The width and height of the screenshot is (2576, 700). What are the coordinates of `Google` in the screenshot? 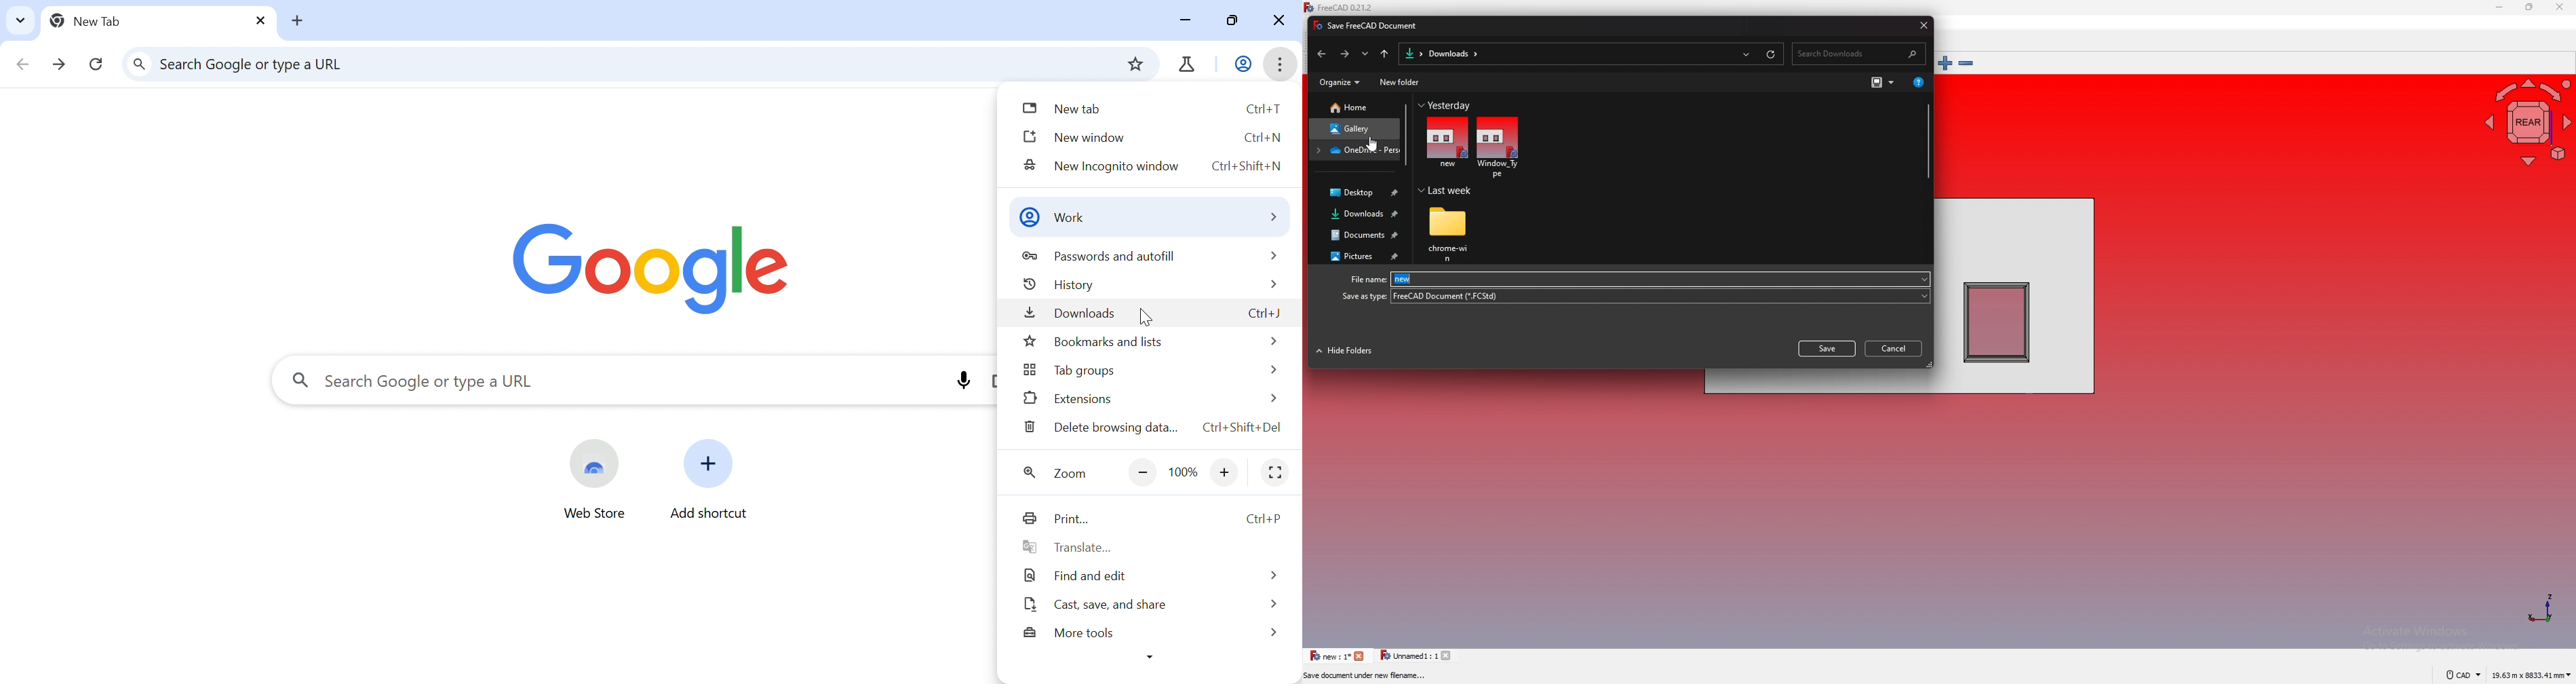 It's located at (650, 271).